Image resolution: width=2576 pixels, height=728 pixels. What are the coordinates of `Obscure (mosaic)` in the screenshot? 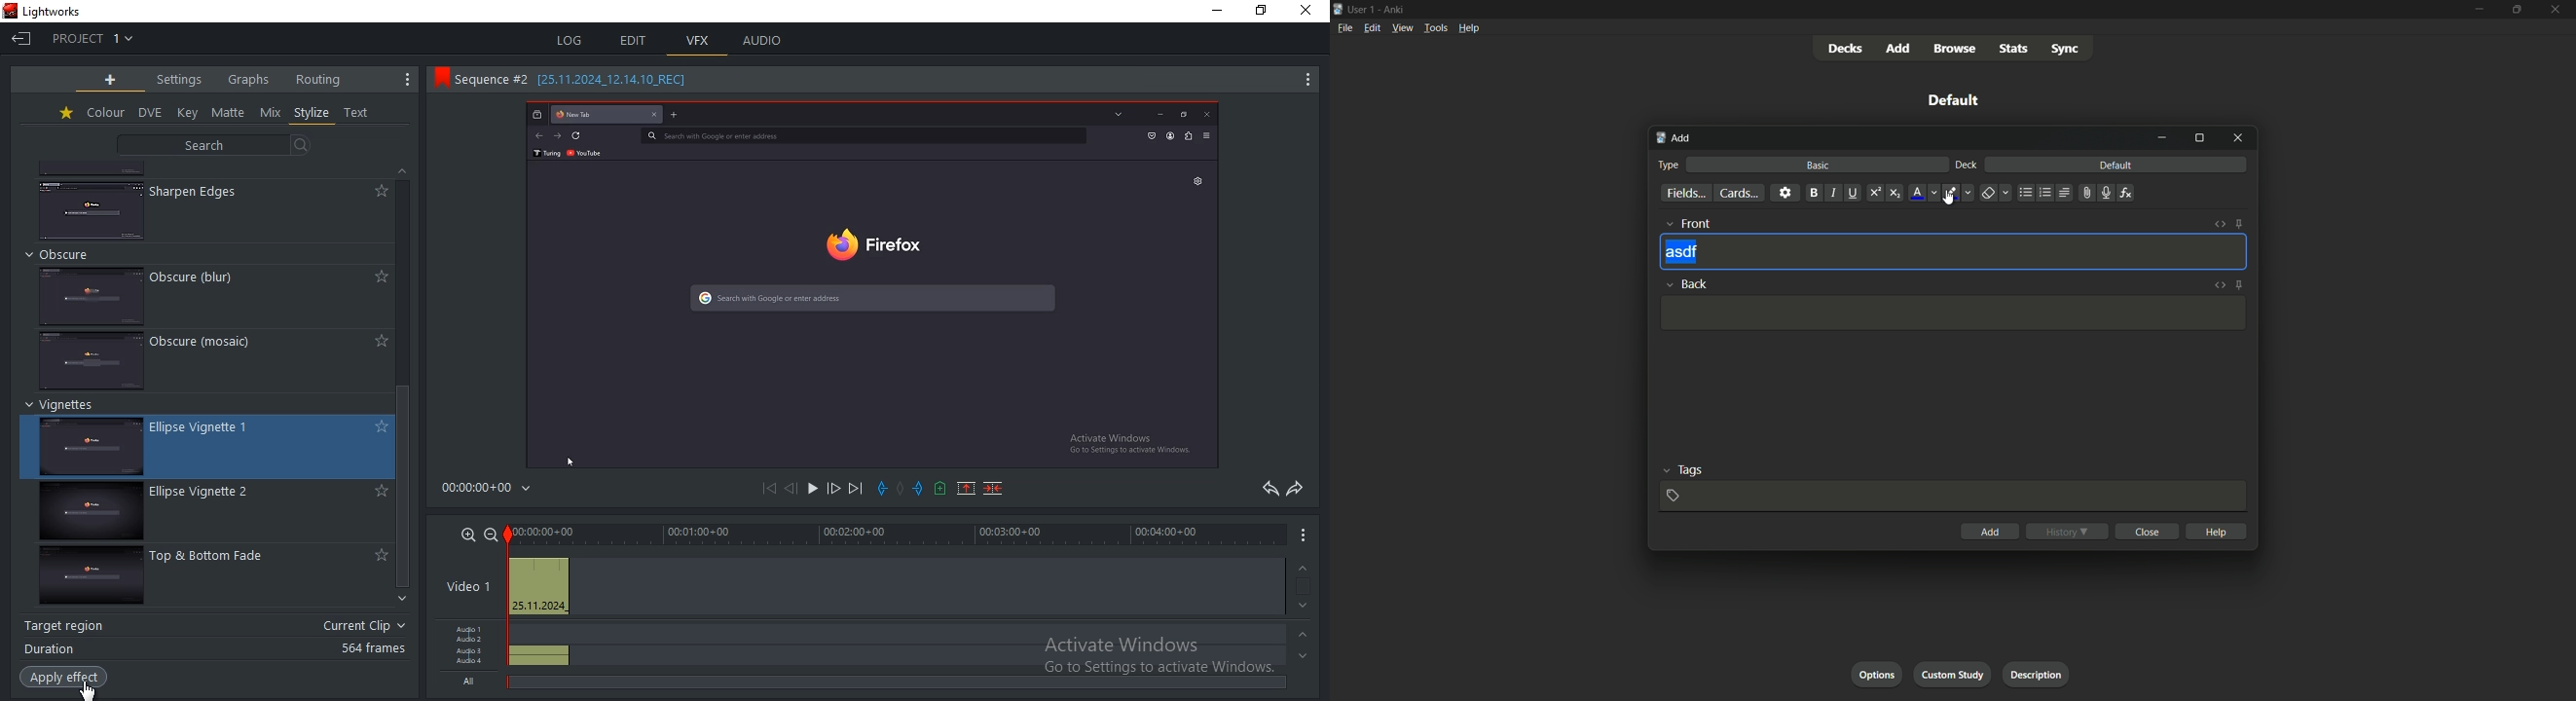 It's located at (216, 346).